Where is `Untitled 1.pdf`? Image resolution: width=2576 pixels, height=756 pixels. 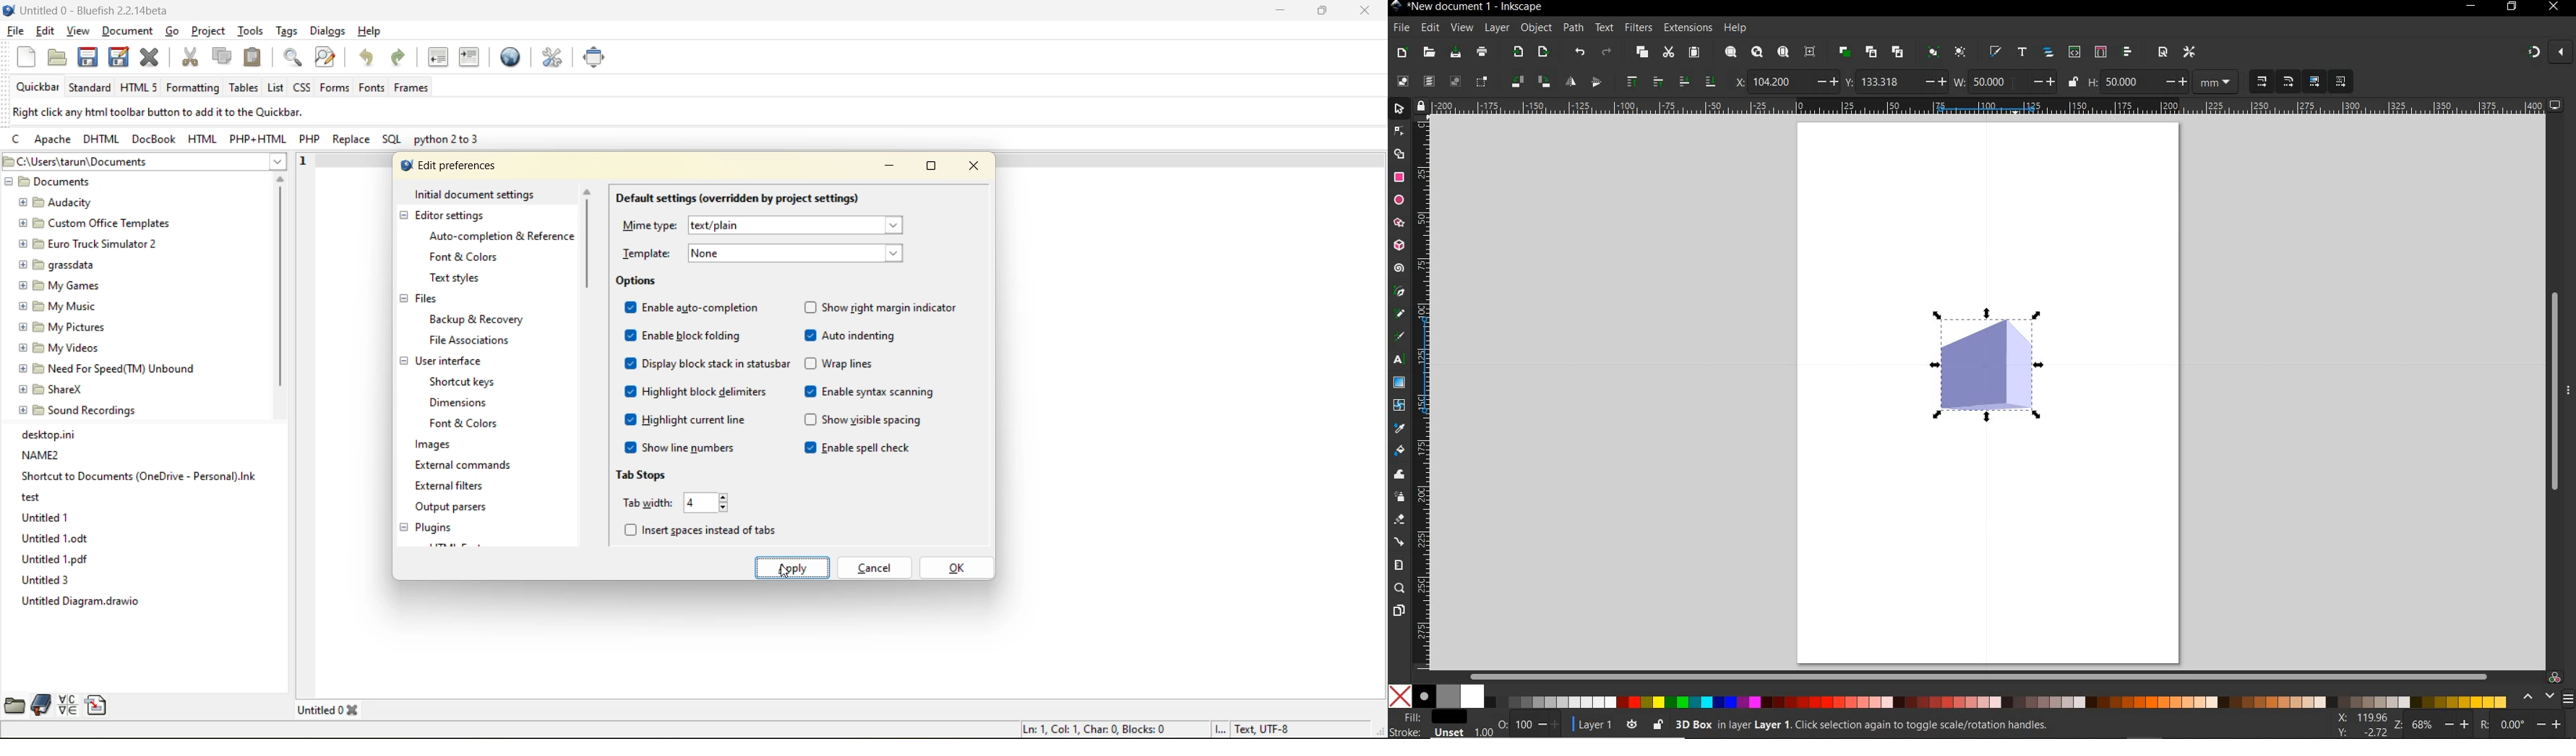 Untitled 1.pdf is located at coordinates (57, 560).